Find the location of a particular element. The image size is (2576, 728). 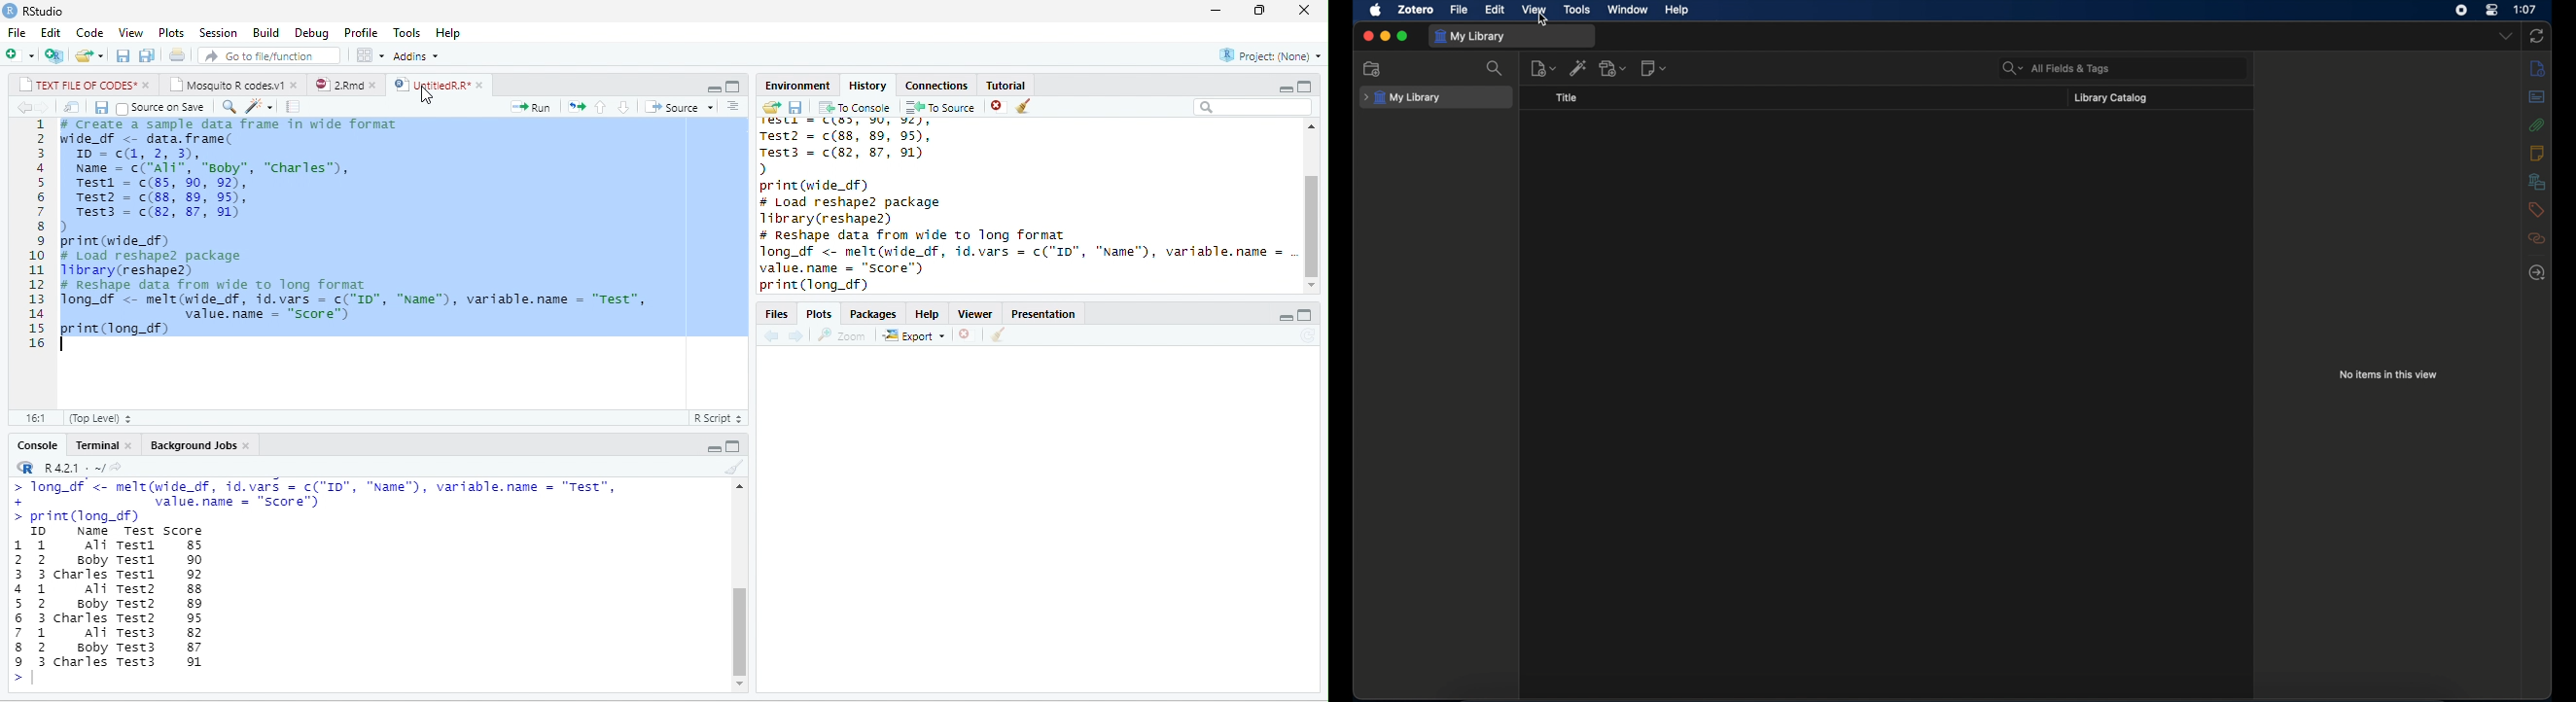

new project is located at coordinates (54, 55).